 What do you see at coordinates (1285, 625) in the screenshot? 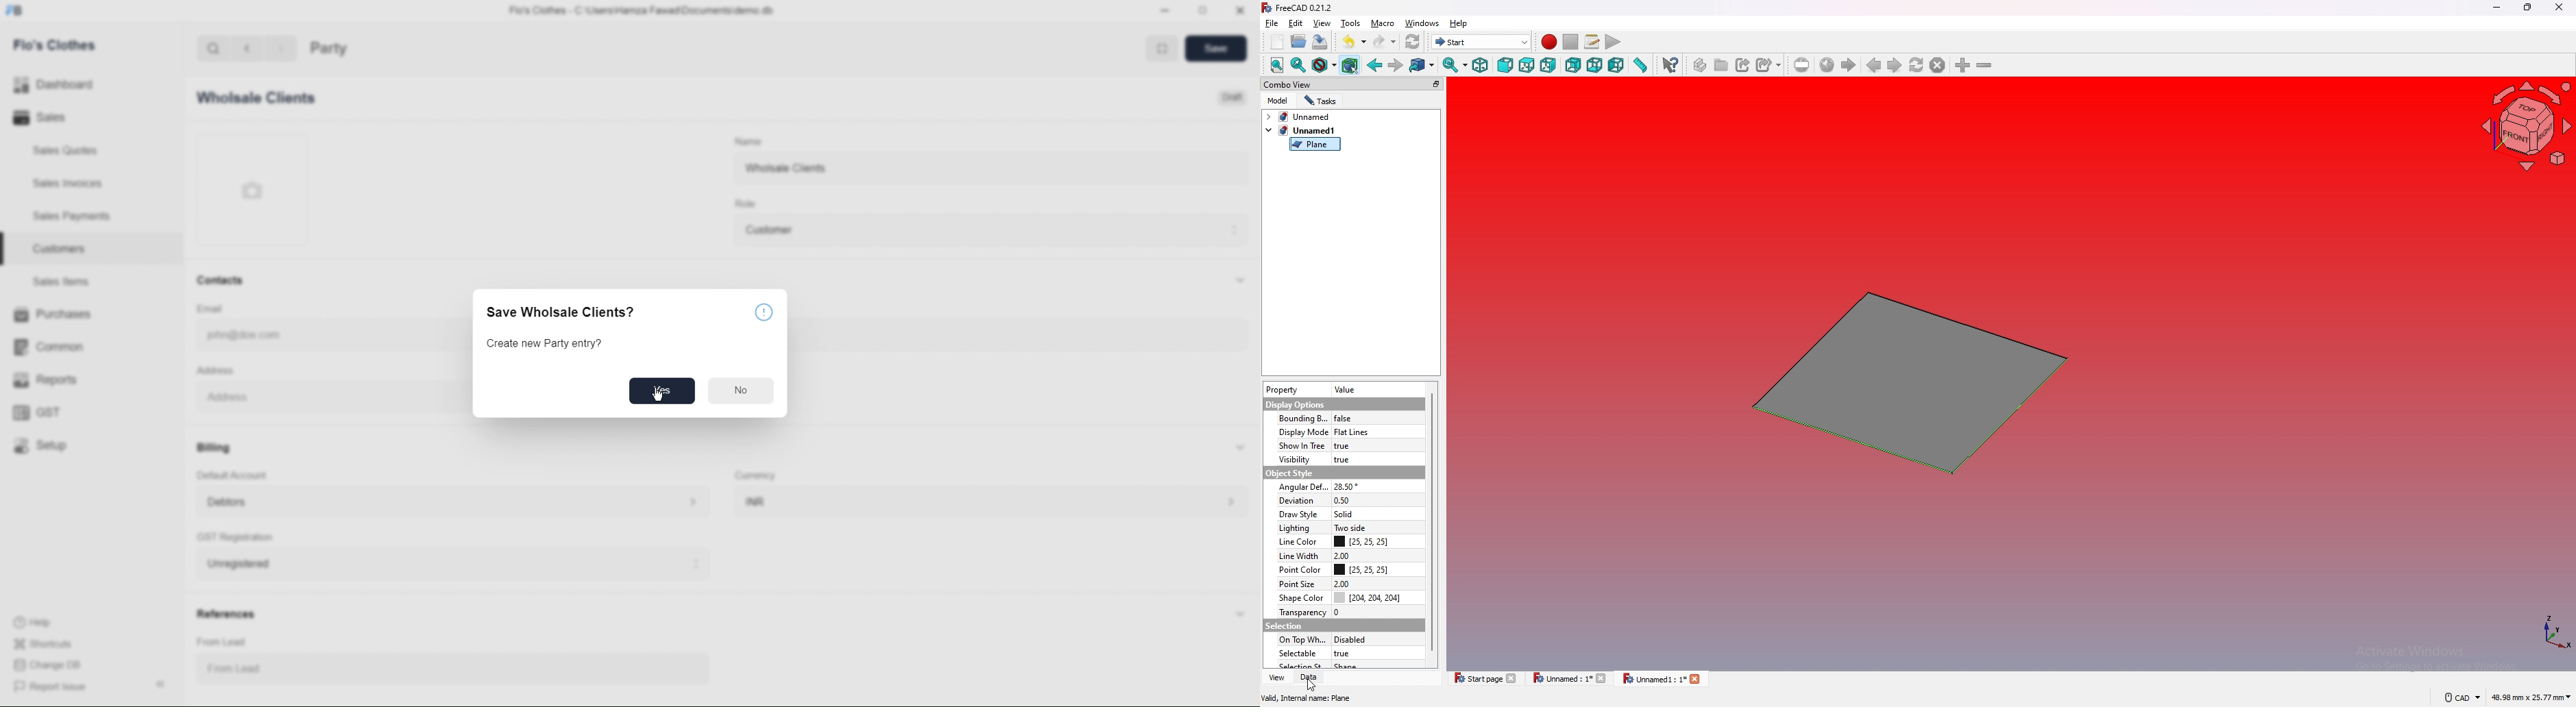
I see `selection` at bounding box center [1285, 625].